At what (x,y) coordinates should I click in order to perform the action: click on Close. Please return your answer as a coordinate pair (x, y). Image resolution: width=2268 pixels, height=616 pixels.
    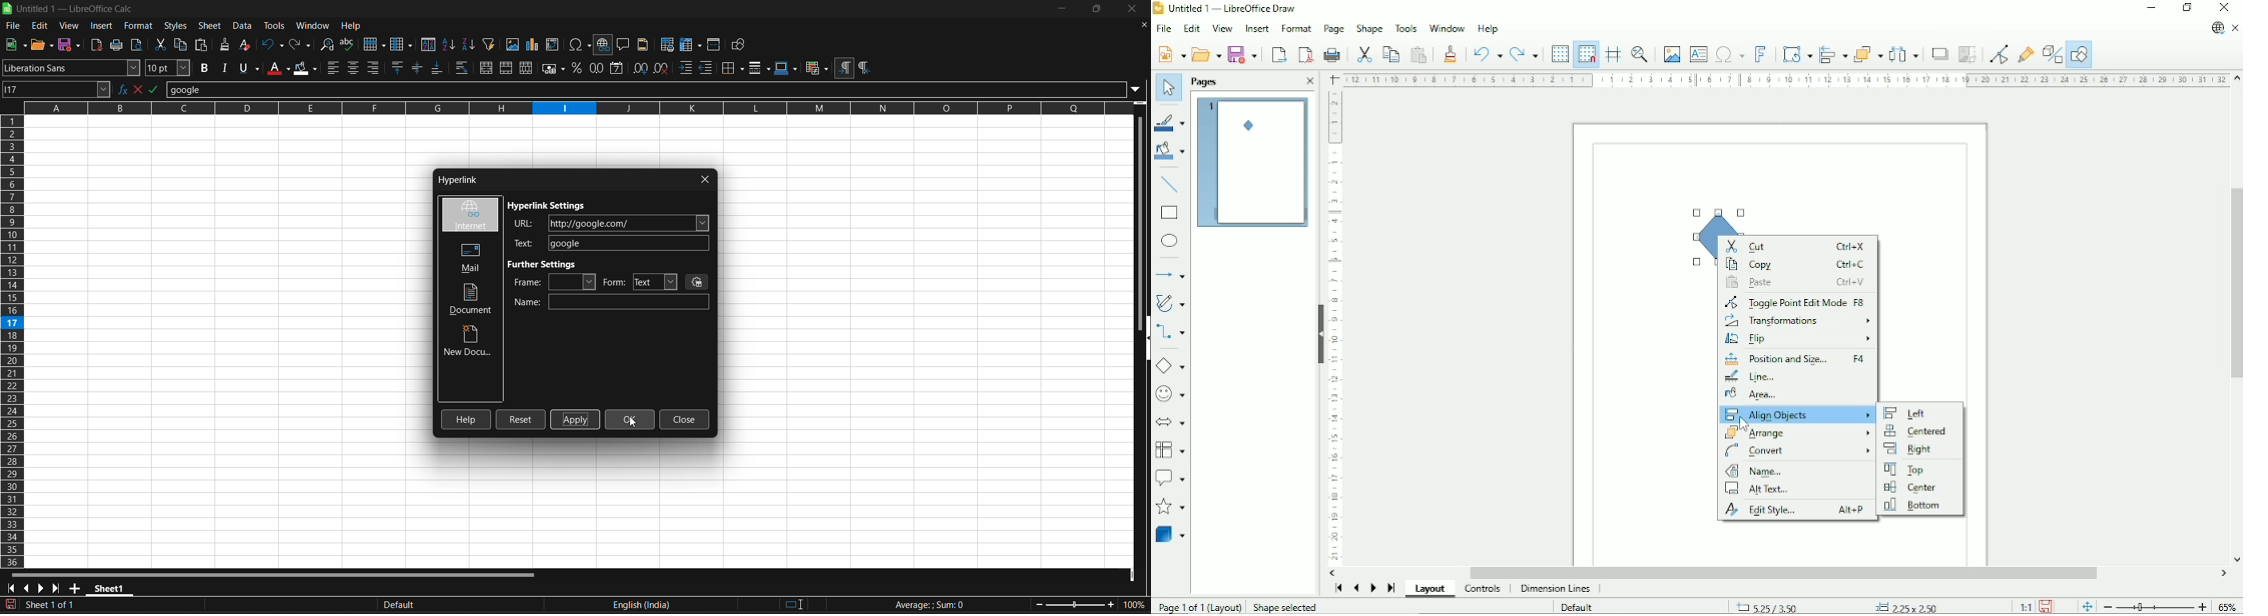
    Looking at the image, I should click on (1311, 81).